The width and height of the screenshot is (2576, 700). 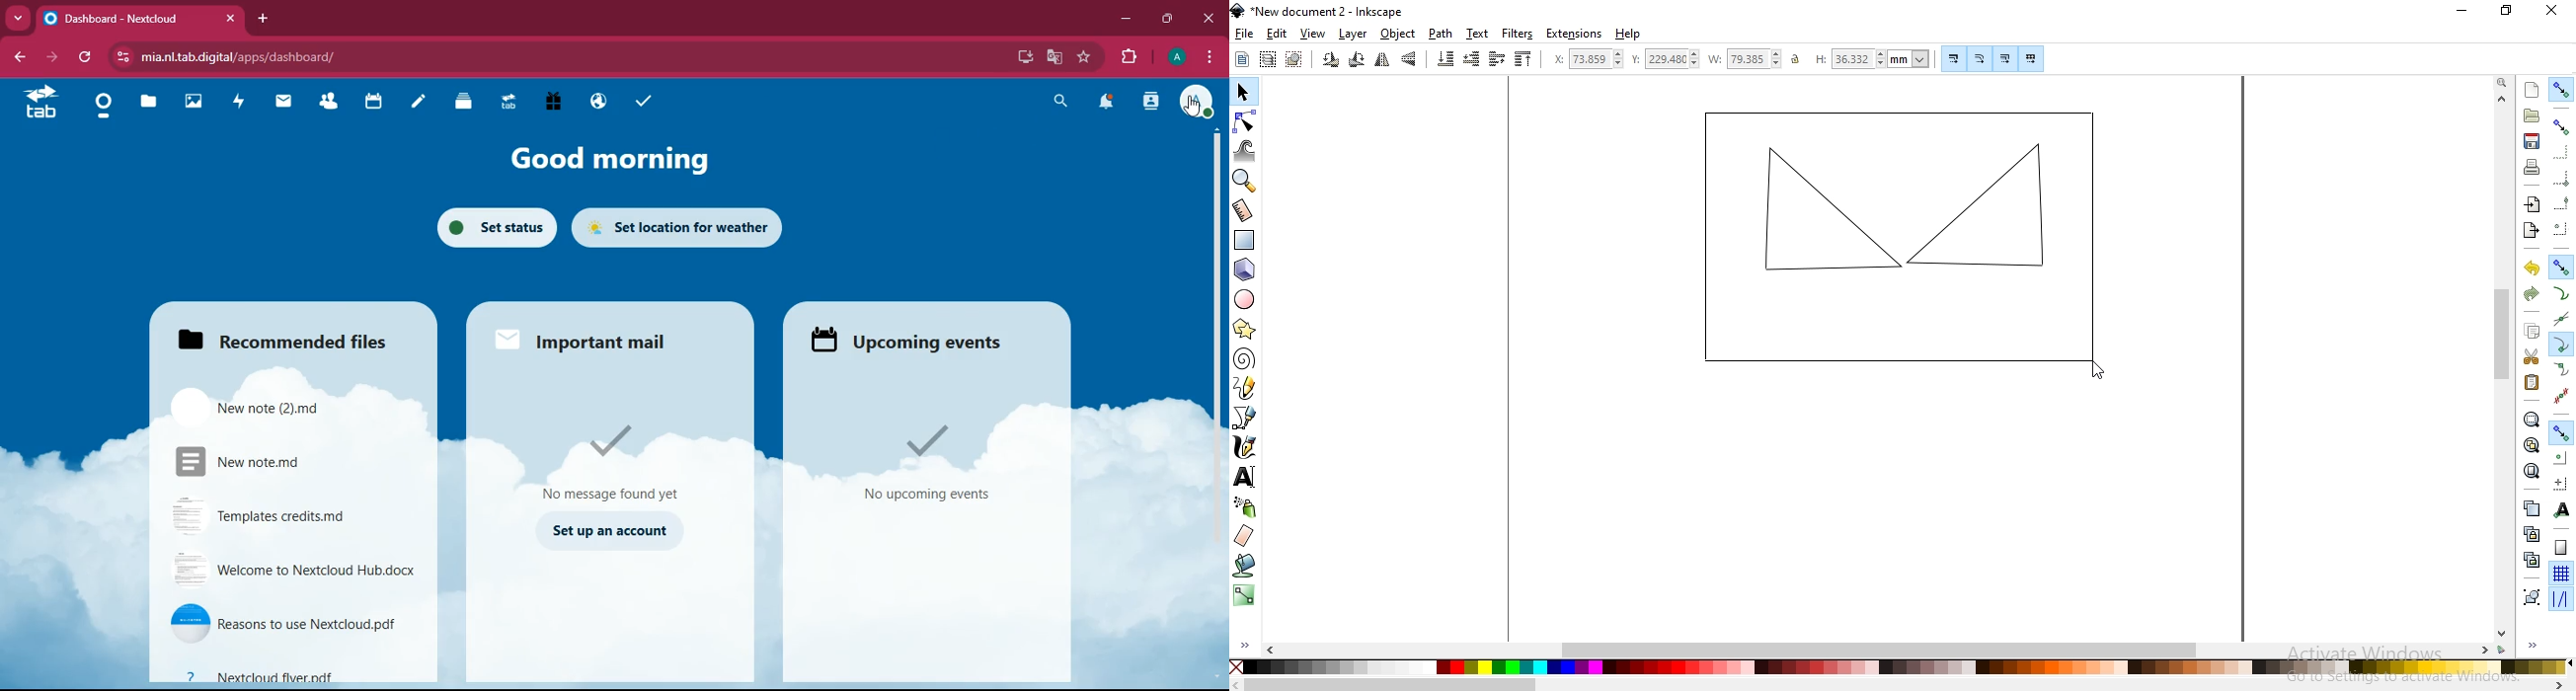 I want to click on close, so click(x=1207, y=18).